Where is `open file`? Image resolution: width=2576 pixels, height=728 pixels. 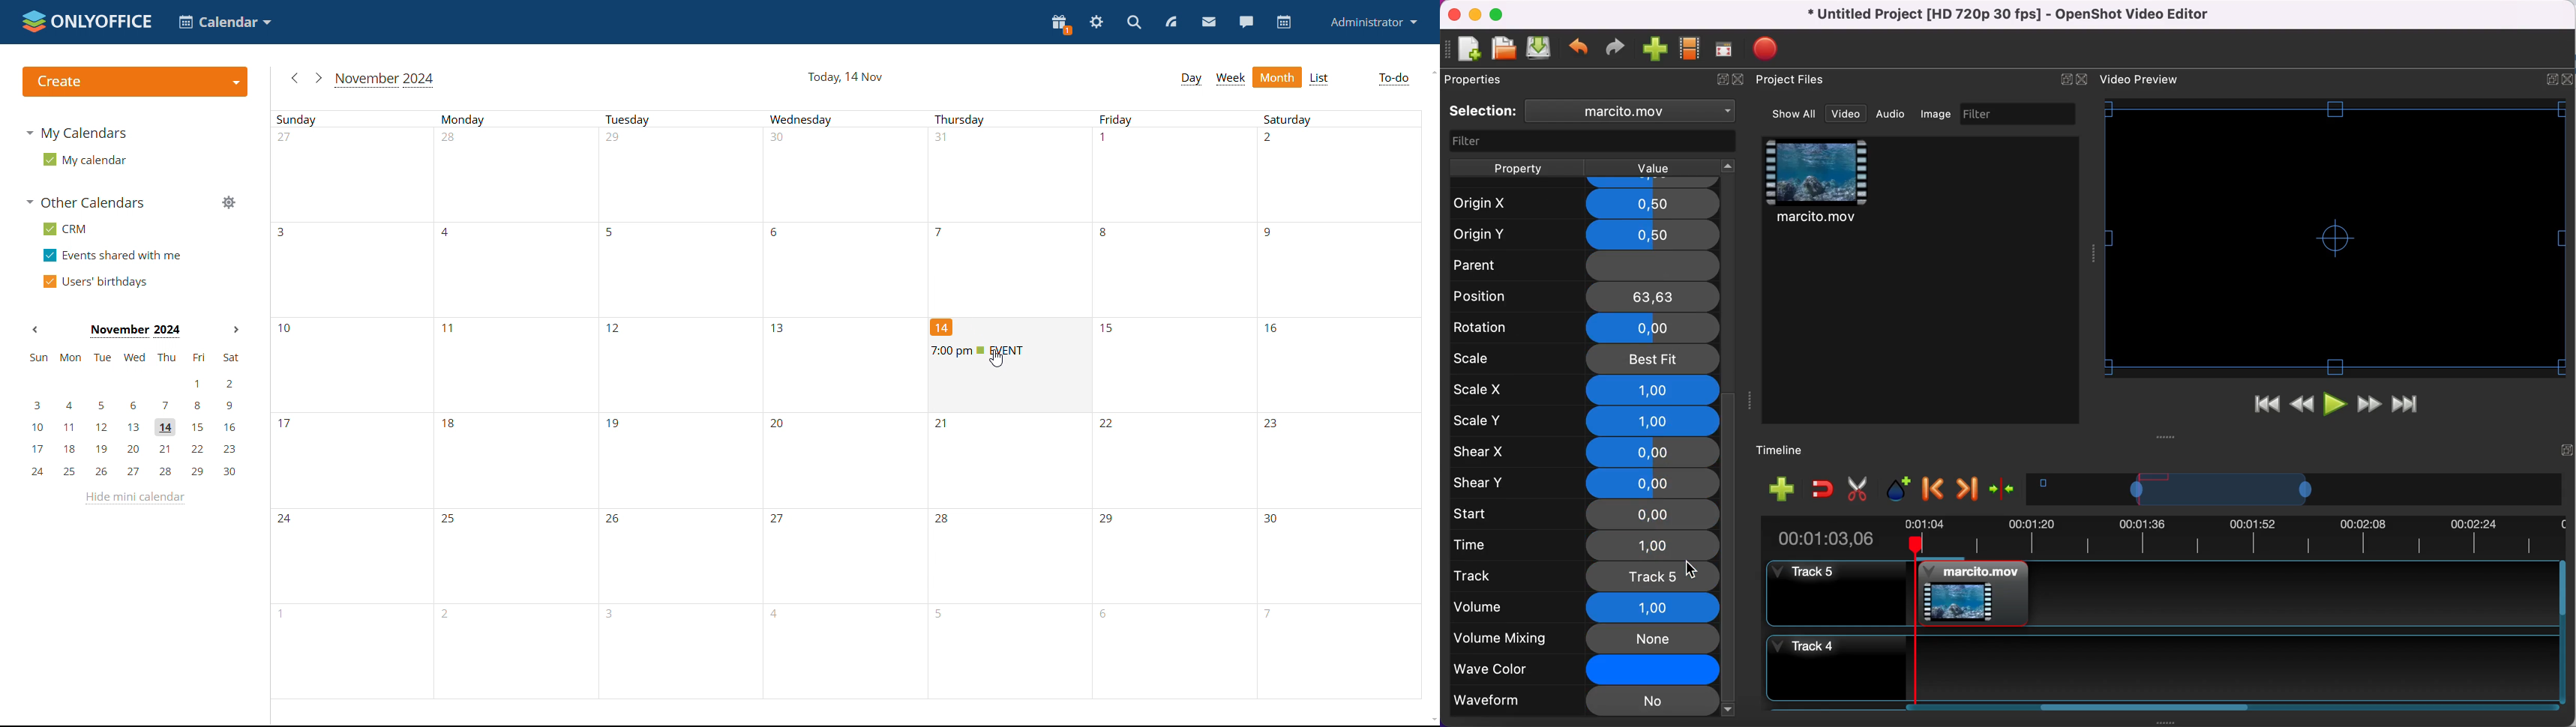
open file is located at coordinates (1503, 49).